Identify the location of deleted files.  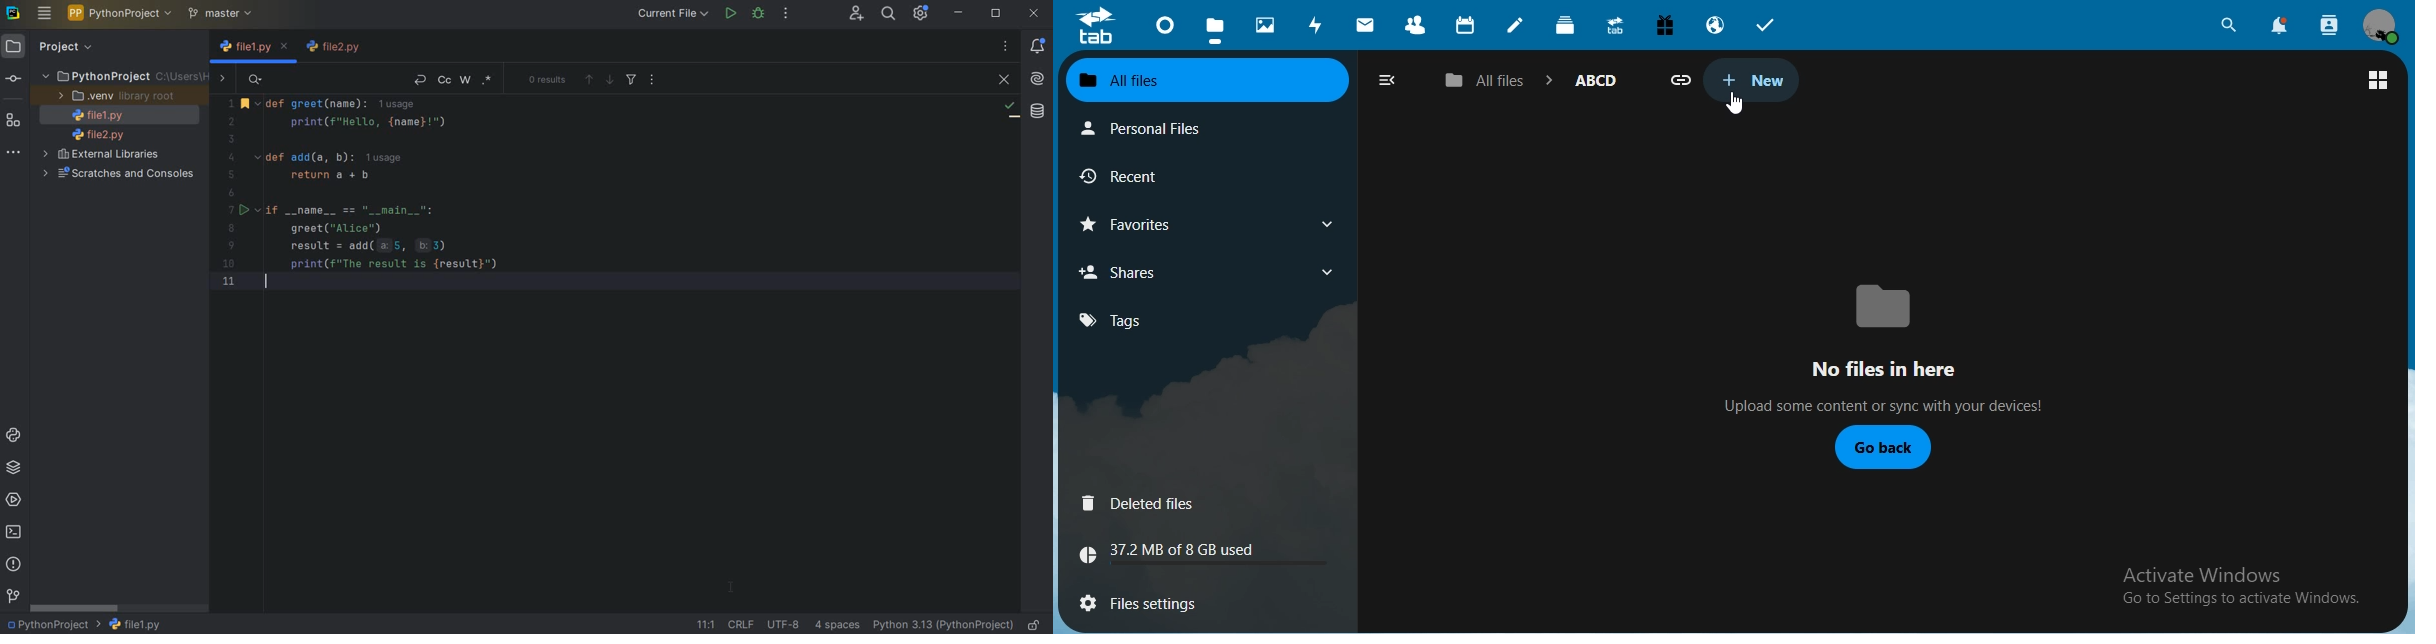
(1142, 504).